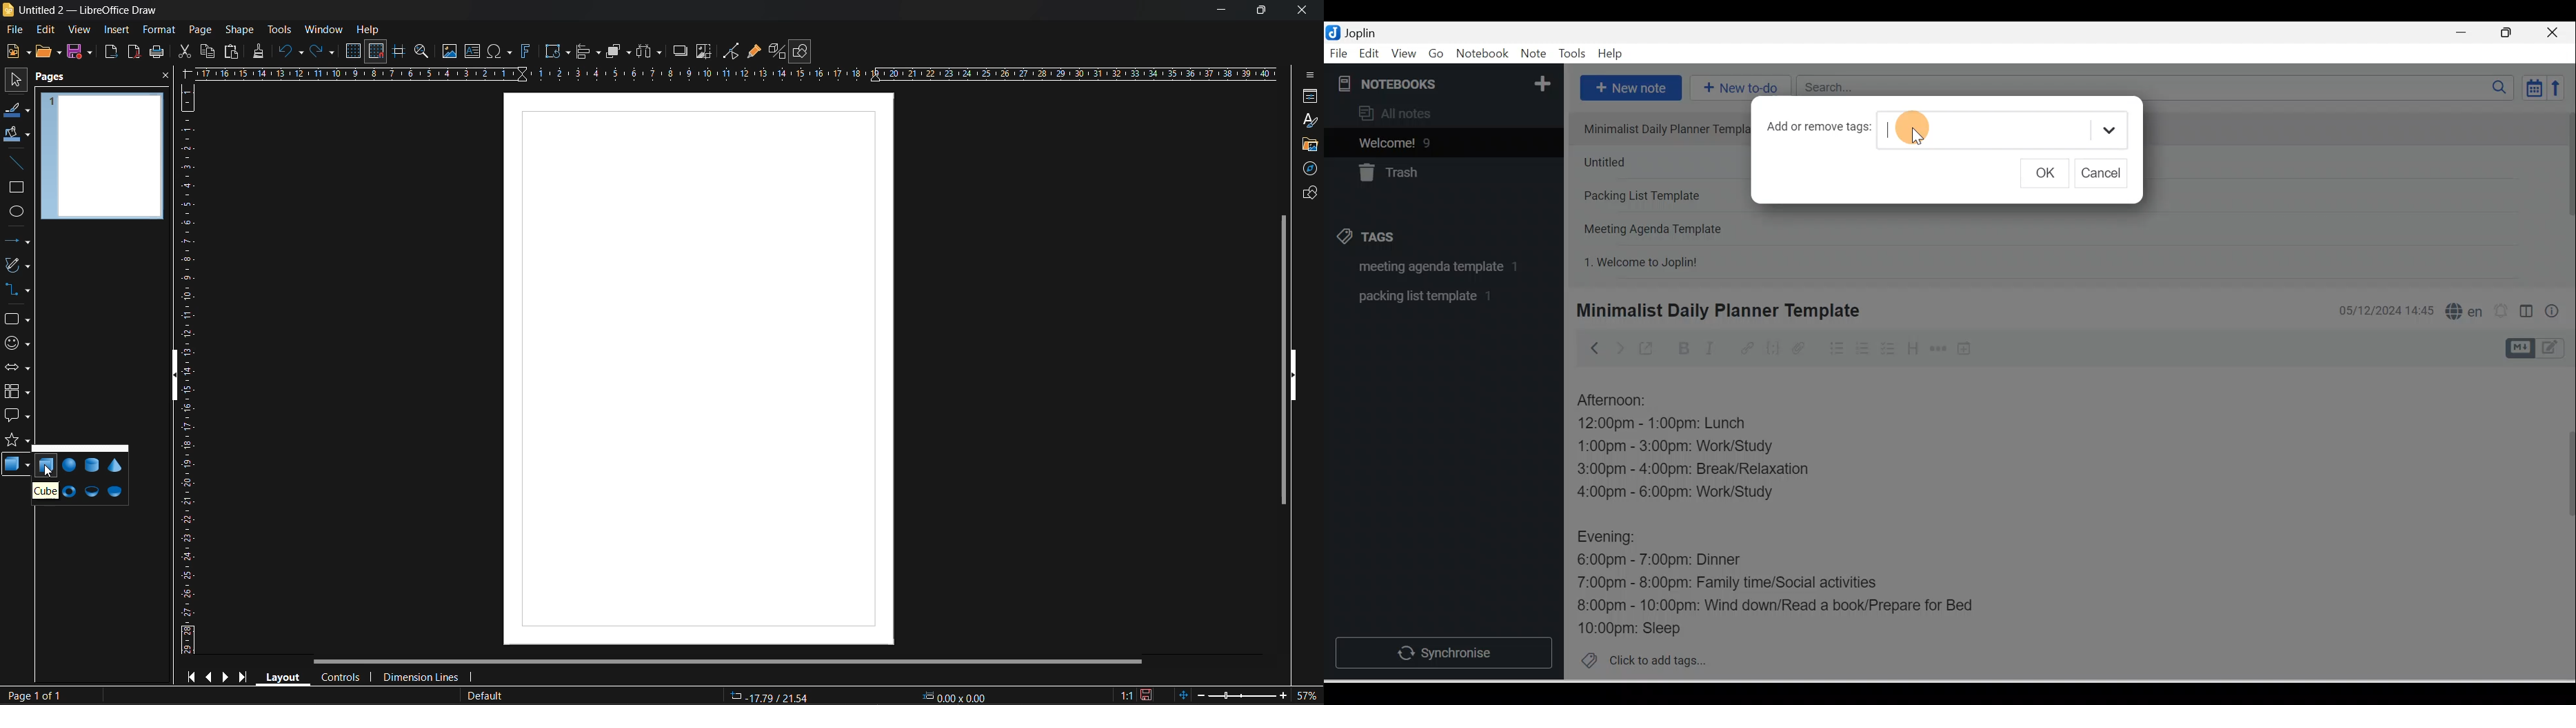 The height and width of the screenshot is (728, 2576). I want to click on View, so click(1403, 54).